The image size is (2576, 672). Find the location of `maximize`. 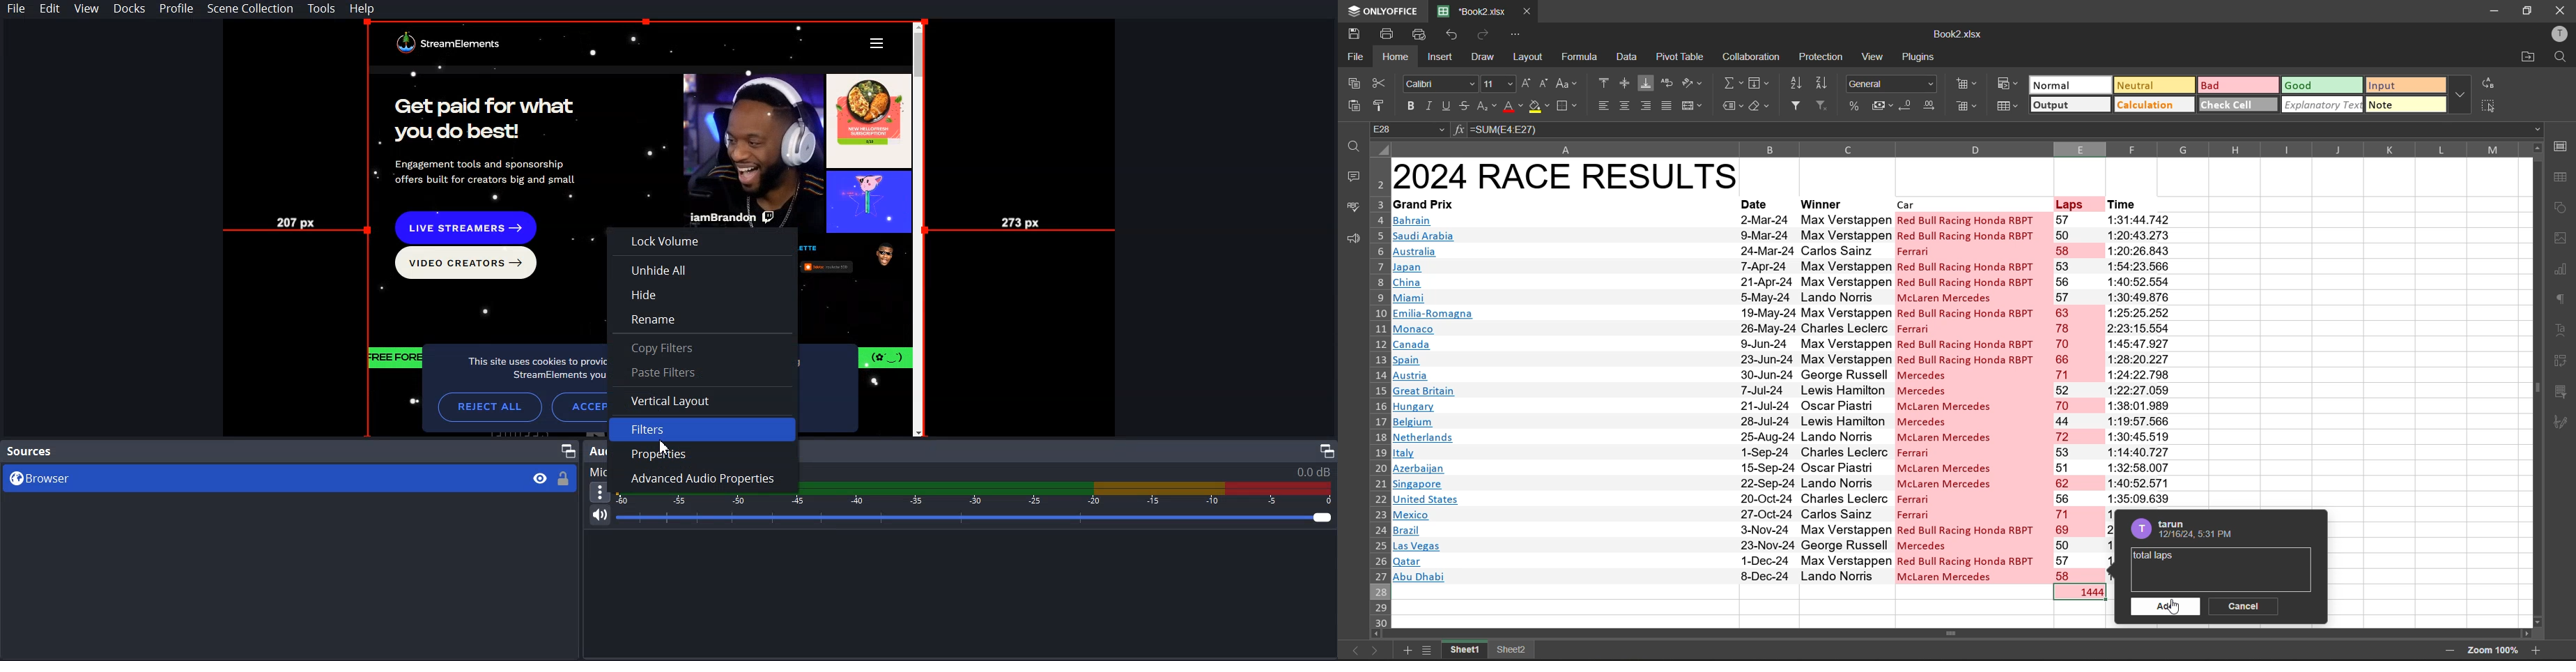

maximize is located at coordinates (2525, 10).